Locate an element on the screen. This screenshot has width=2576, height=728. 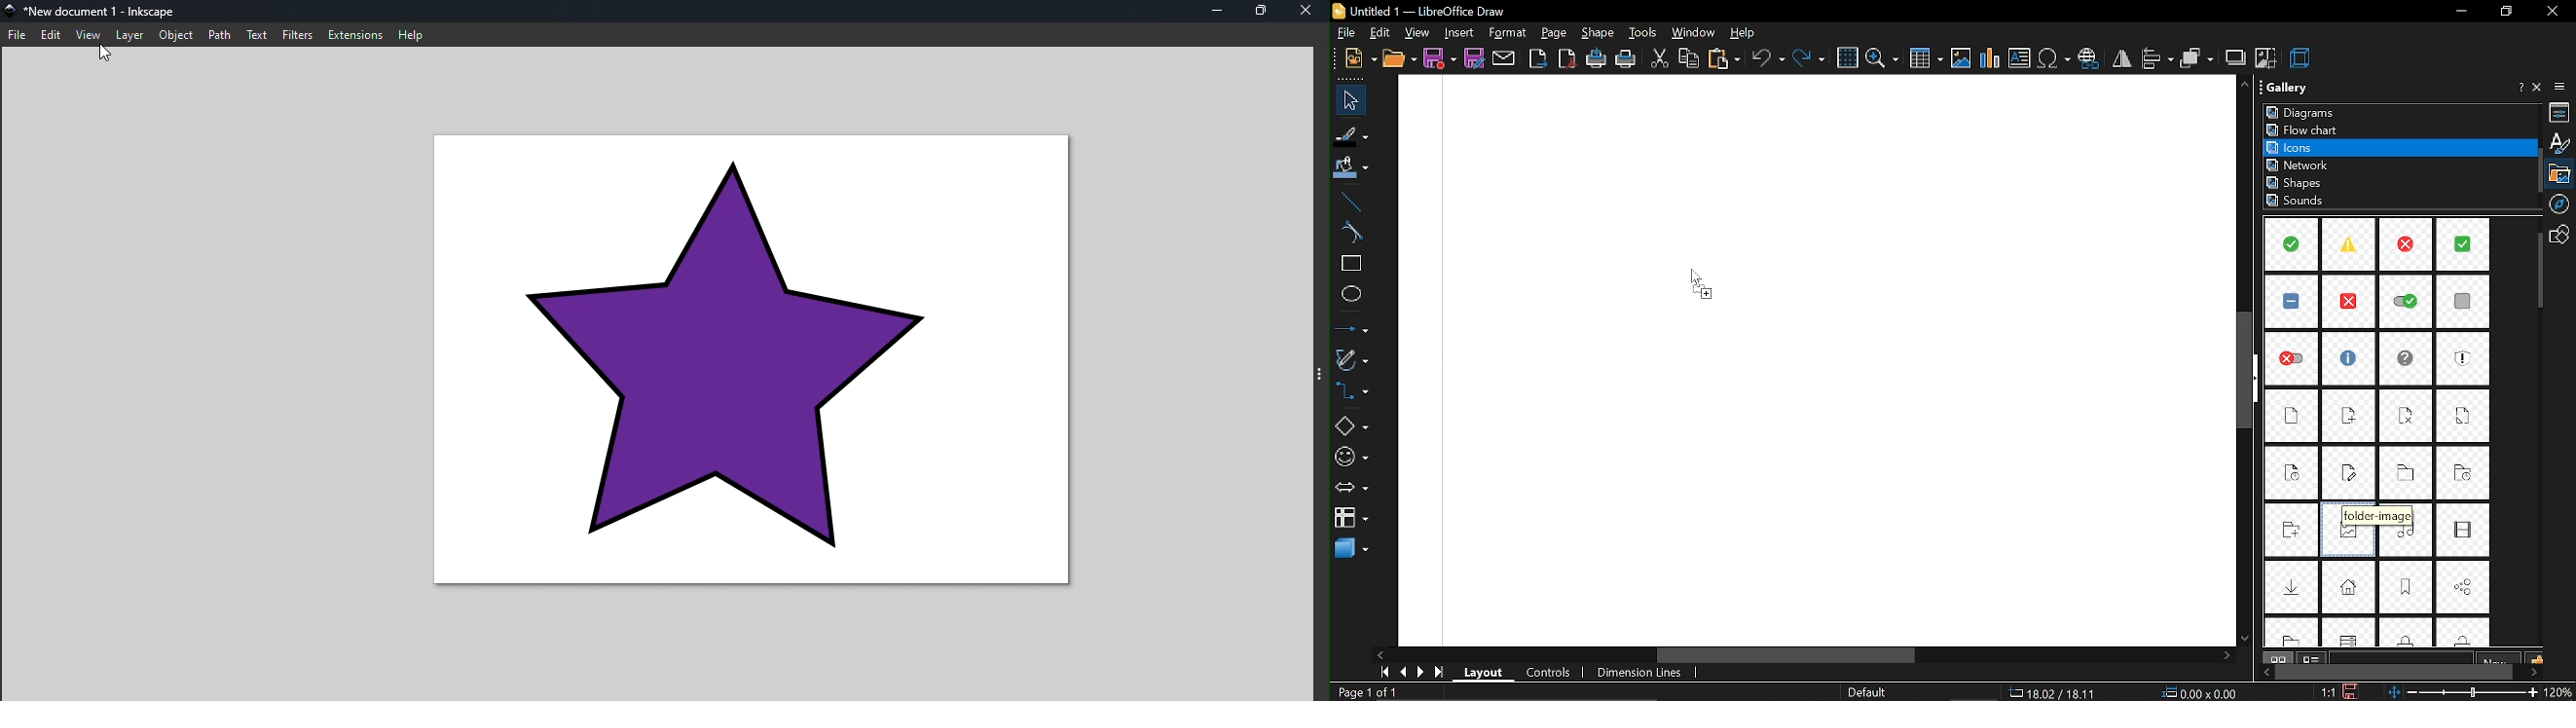
attach is located at coordinates (1504, 57).